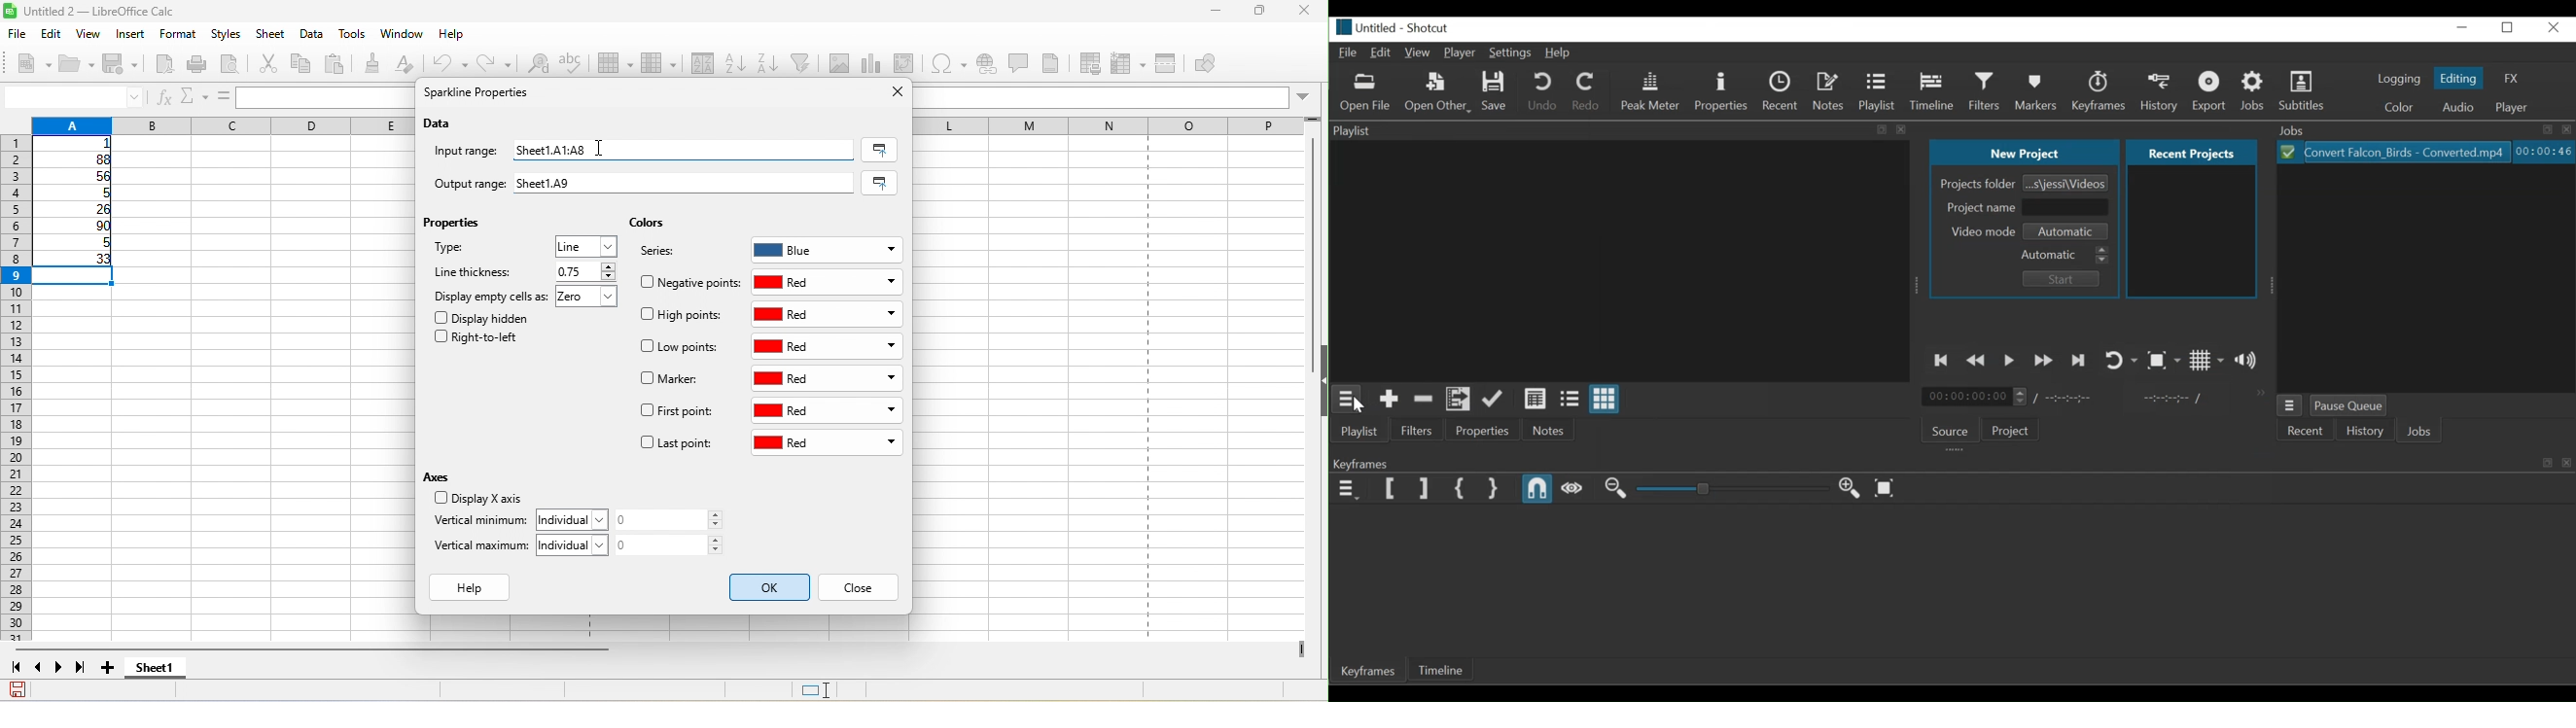  Describe the element at coordinates (2173, 398) in the screenshot. I see `In point` at that location.